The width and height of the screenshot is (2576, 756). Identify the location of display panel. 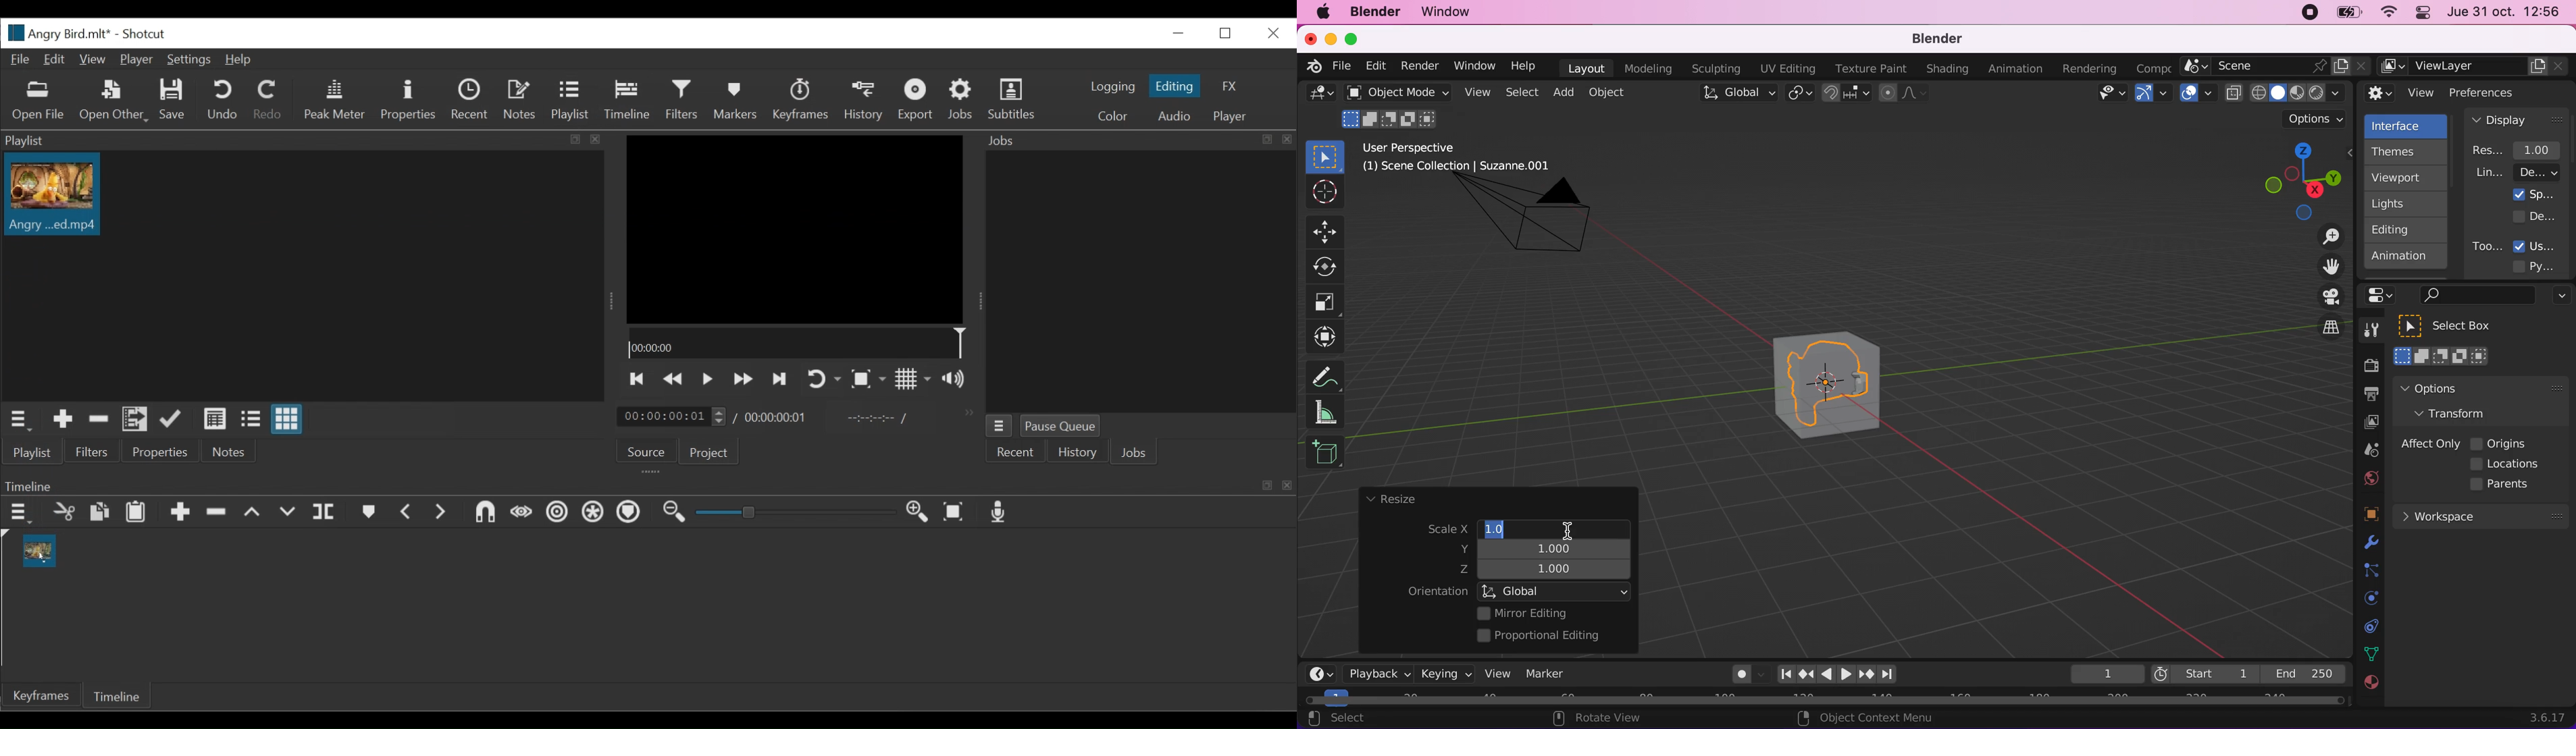
(2518, 119).